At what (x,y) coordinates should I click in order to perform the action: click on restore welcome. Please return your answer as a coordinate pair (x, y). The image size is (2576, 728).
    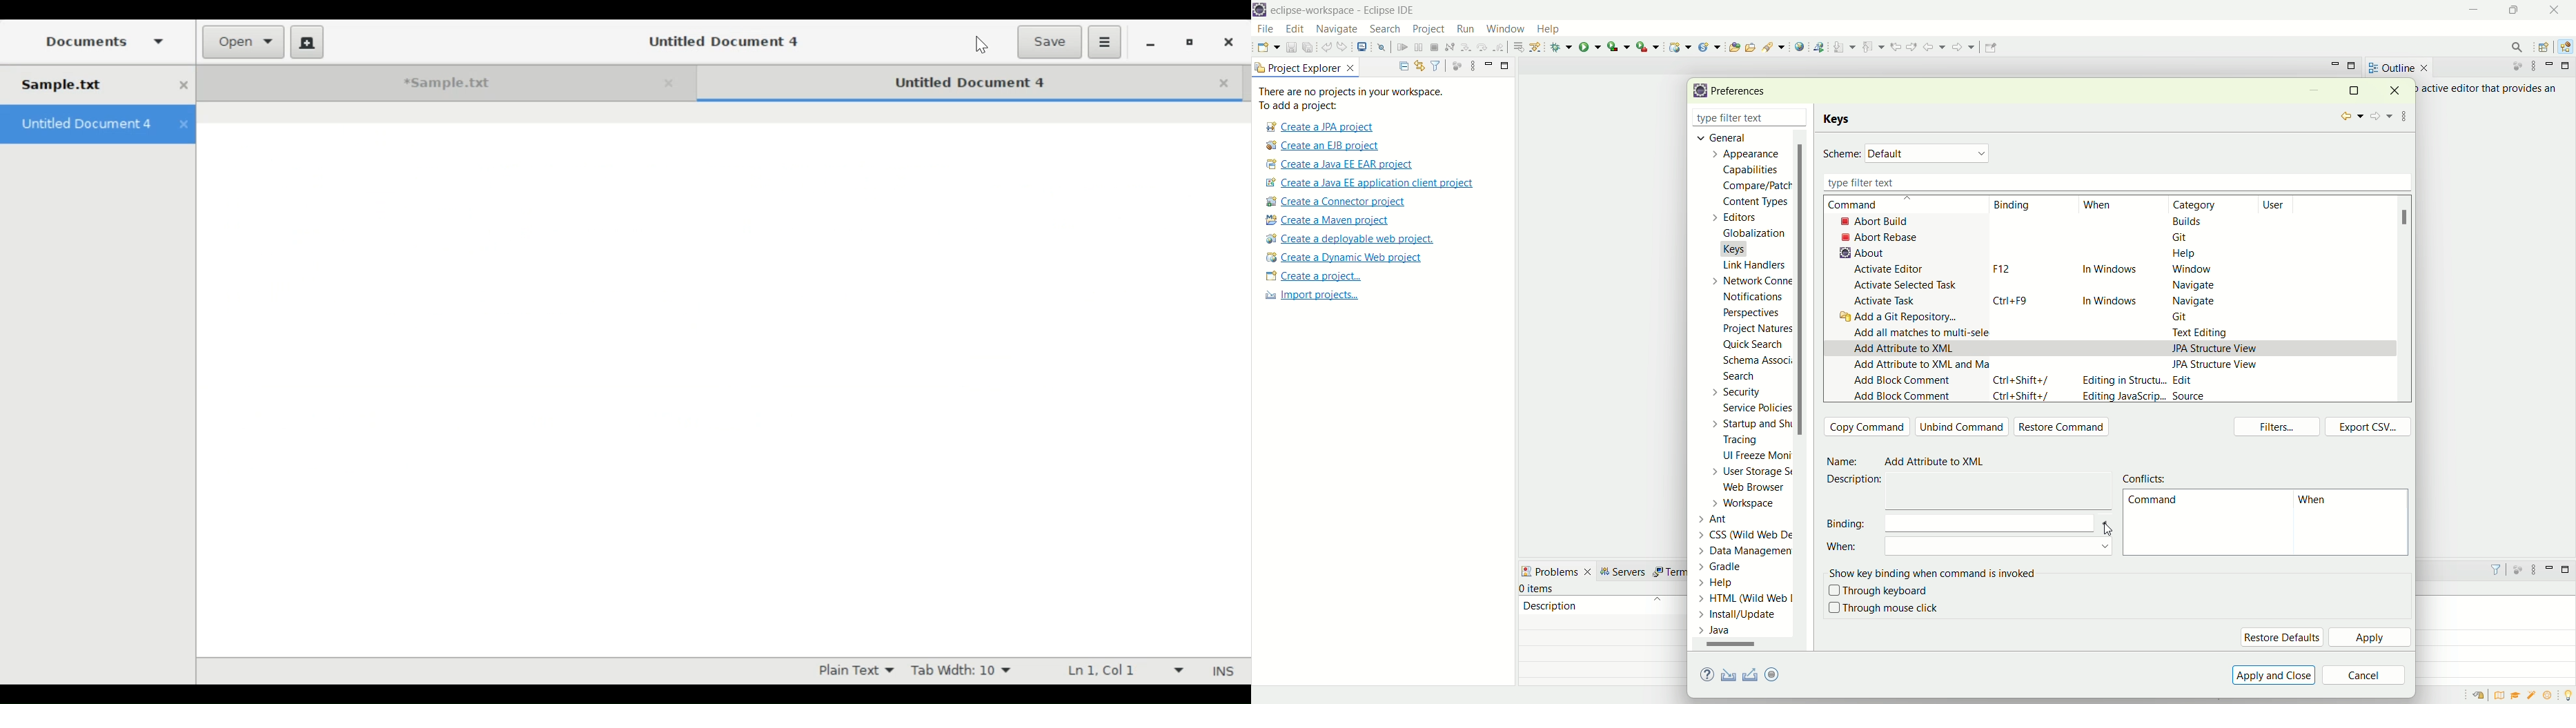
    Looking at the image, I should click on (2481, 696).